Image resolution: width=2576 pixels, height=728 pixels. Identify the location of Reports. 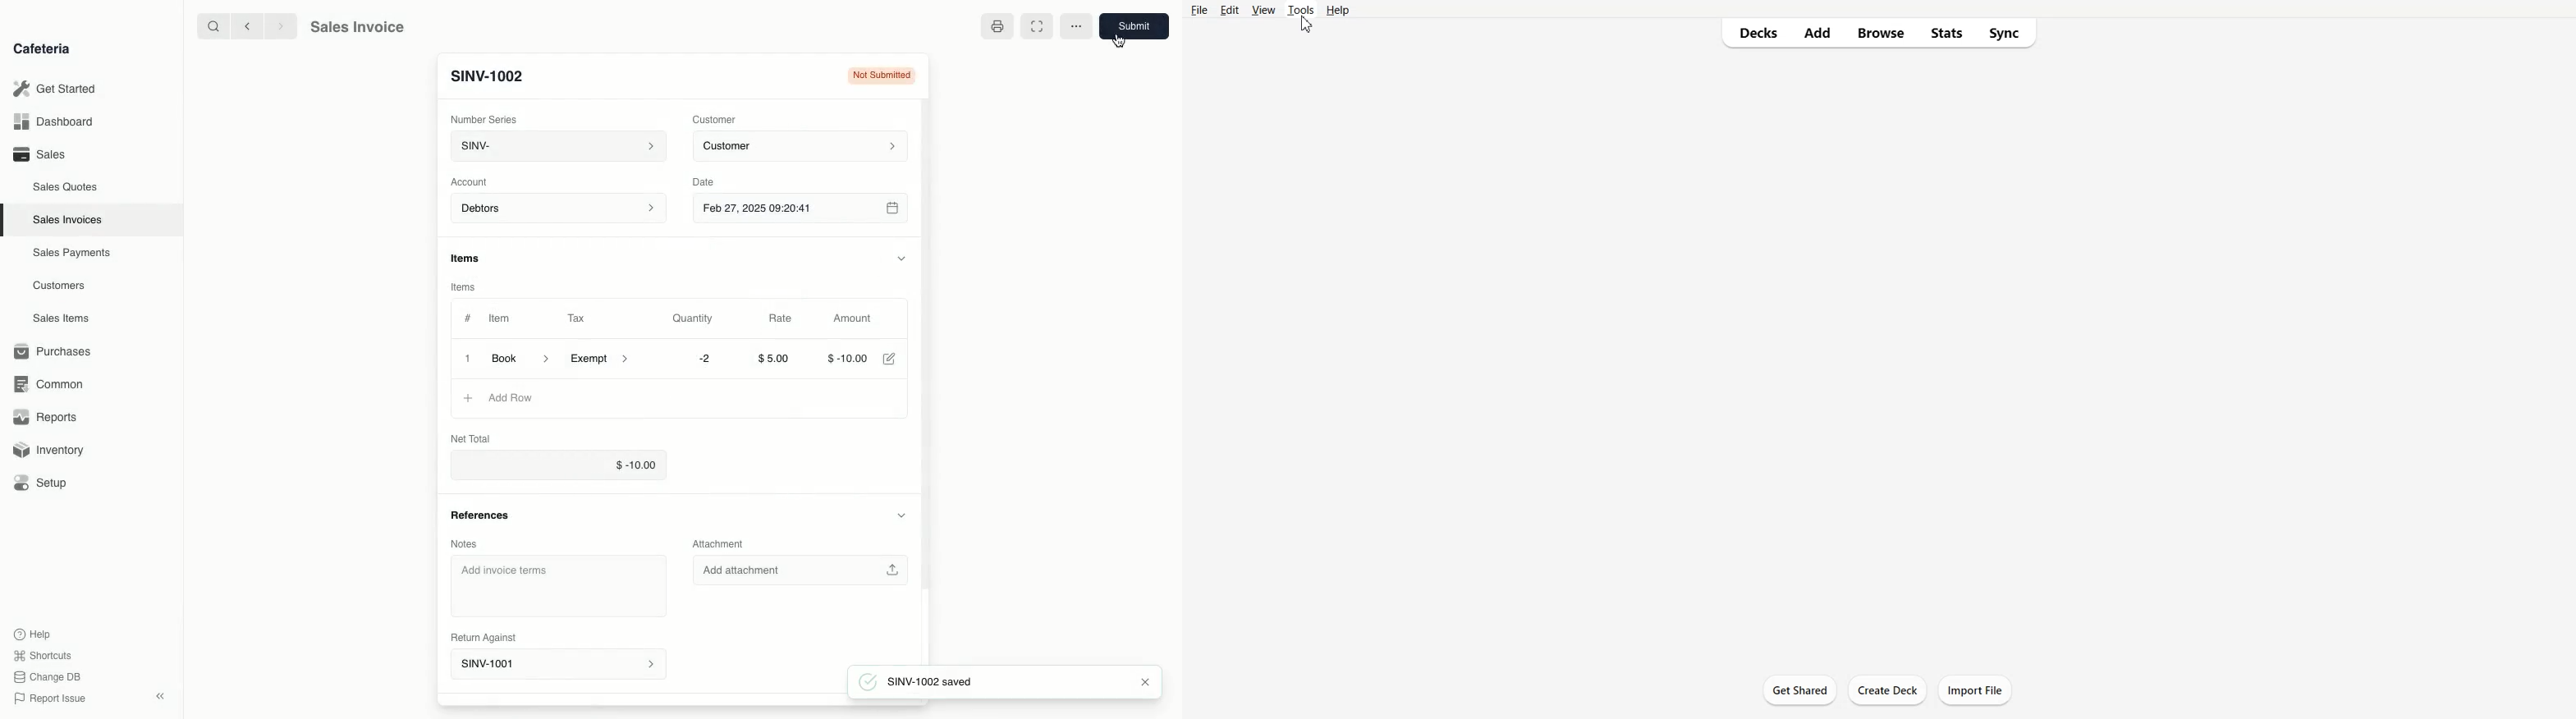
(45, 415).